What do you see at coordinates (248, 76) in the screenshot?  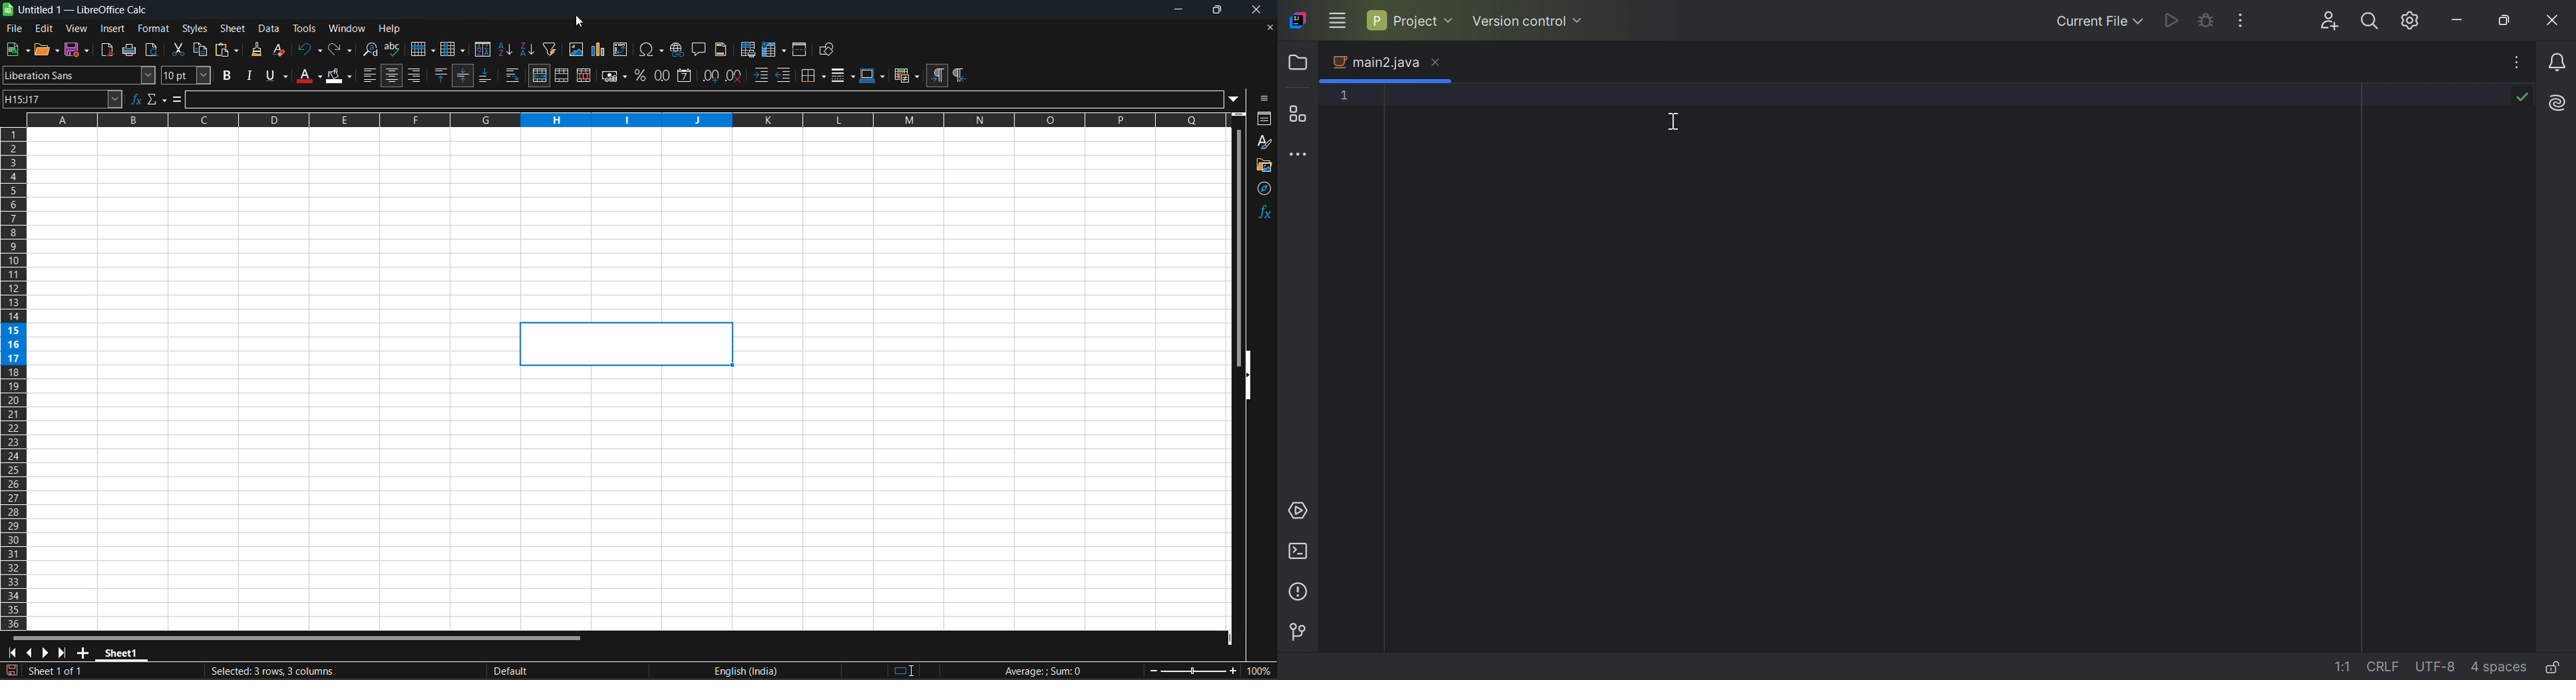 I see `italic` at bounding box center [248, 76].